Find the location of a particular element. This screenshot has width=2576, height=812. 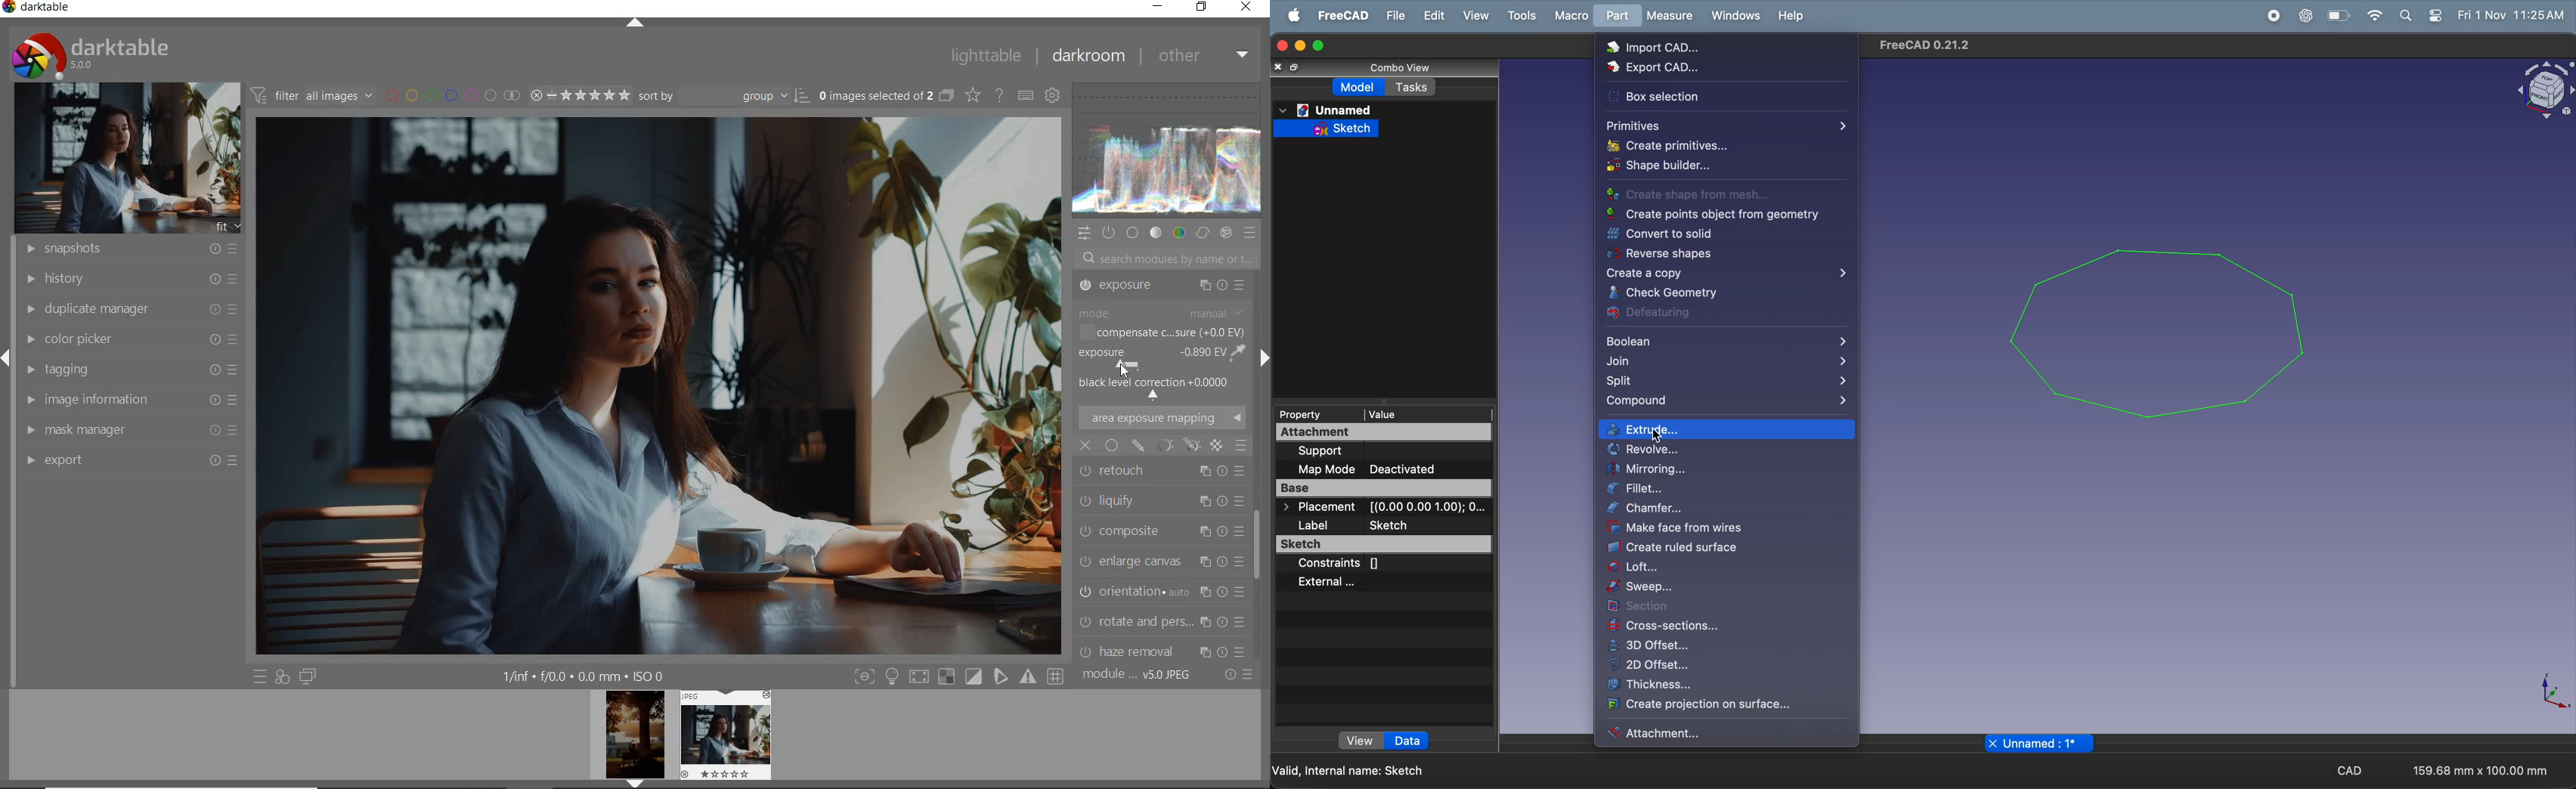

ENLARGE CANVAS is located at coordinates (1161, 467).